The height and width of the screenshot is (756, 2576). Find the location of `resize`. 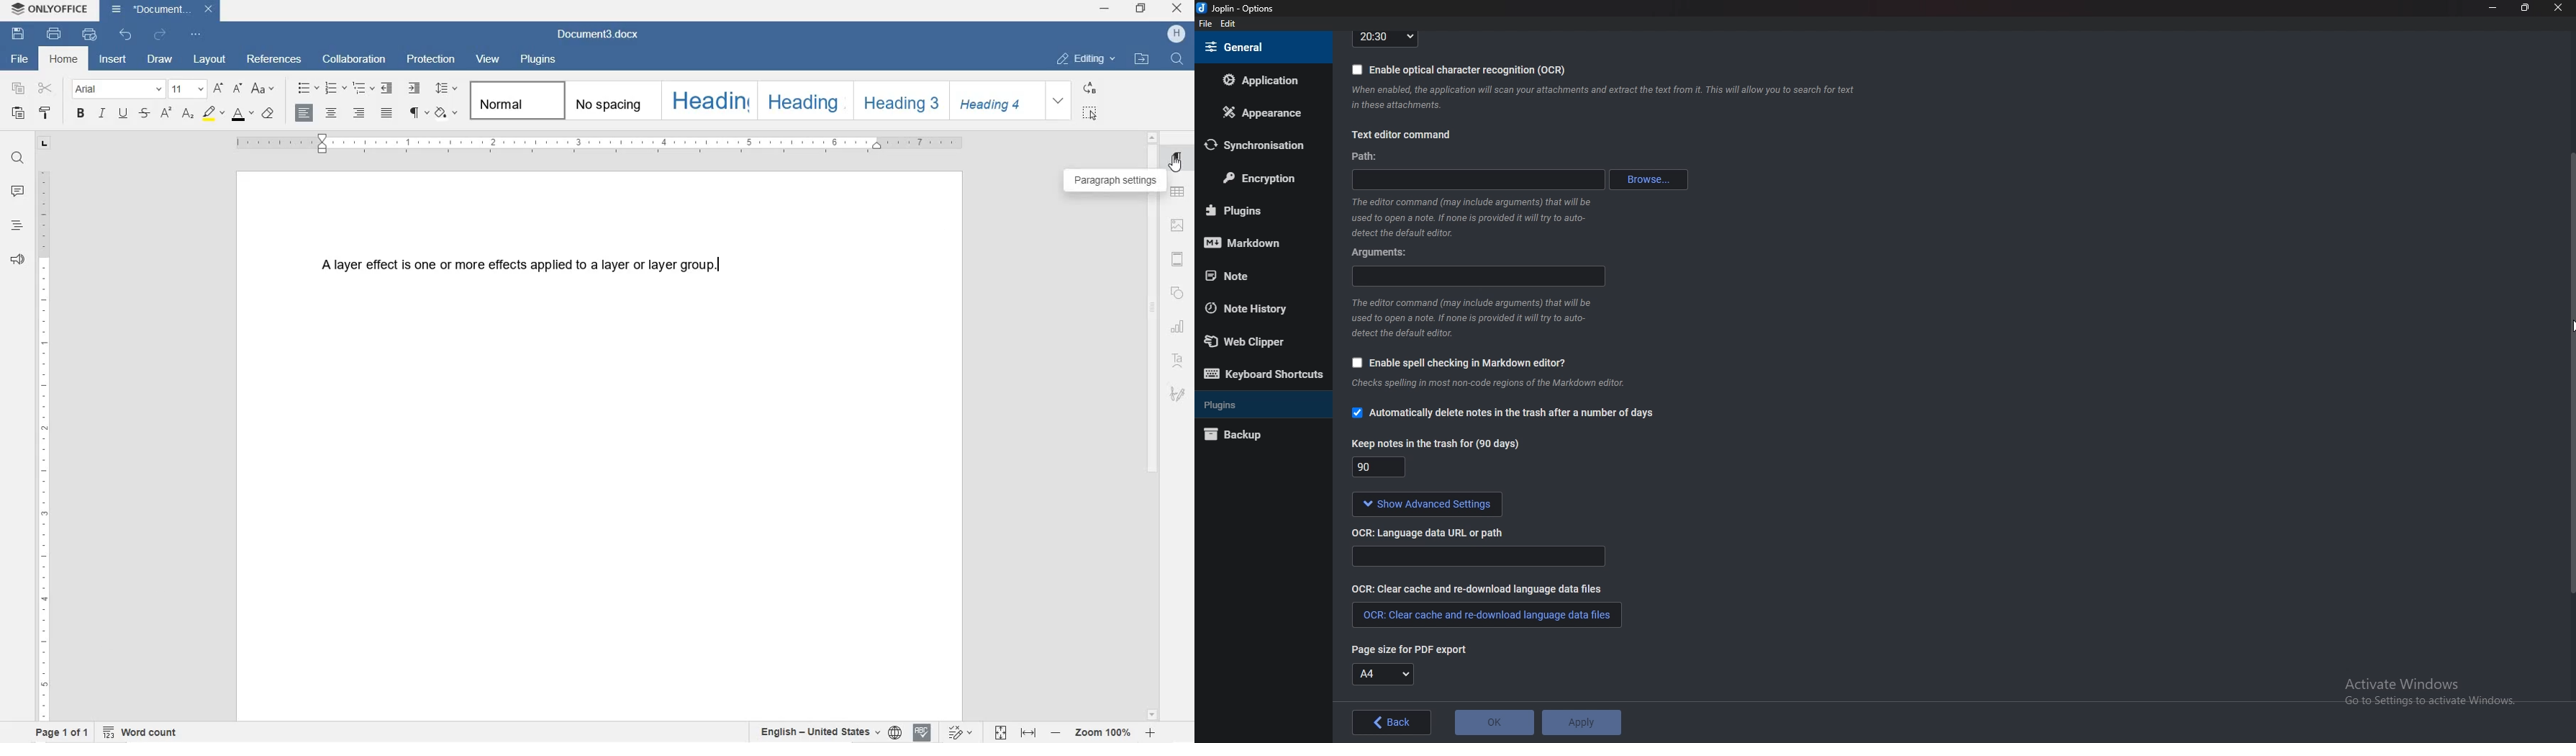

resize is located at coordinates (2524, 7).